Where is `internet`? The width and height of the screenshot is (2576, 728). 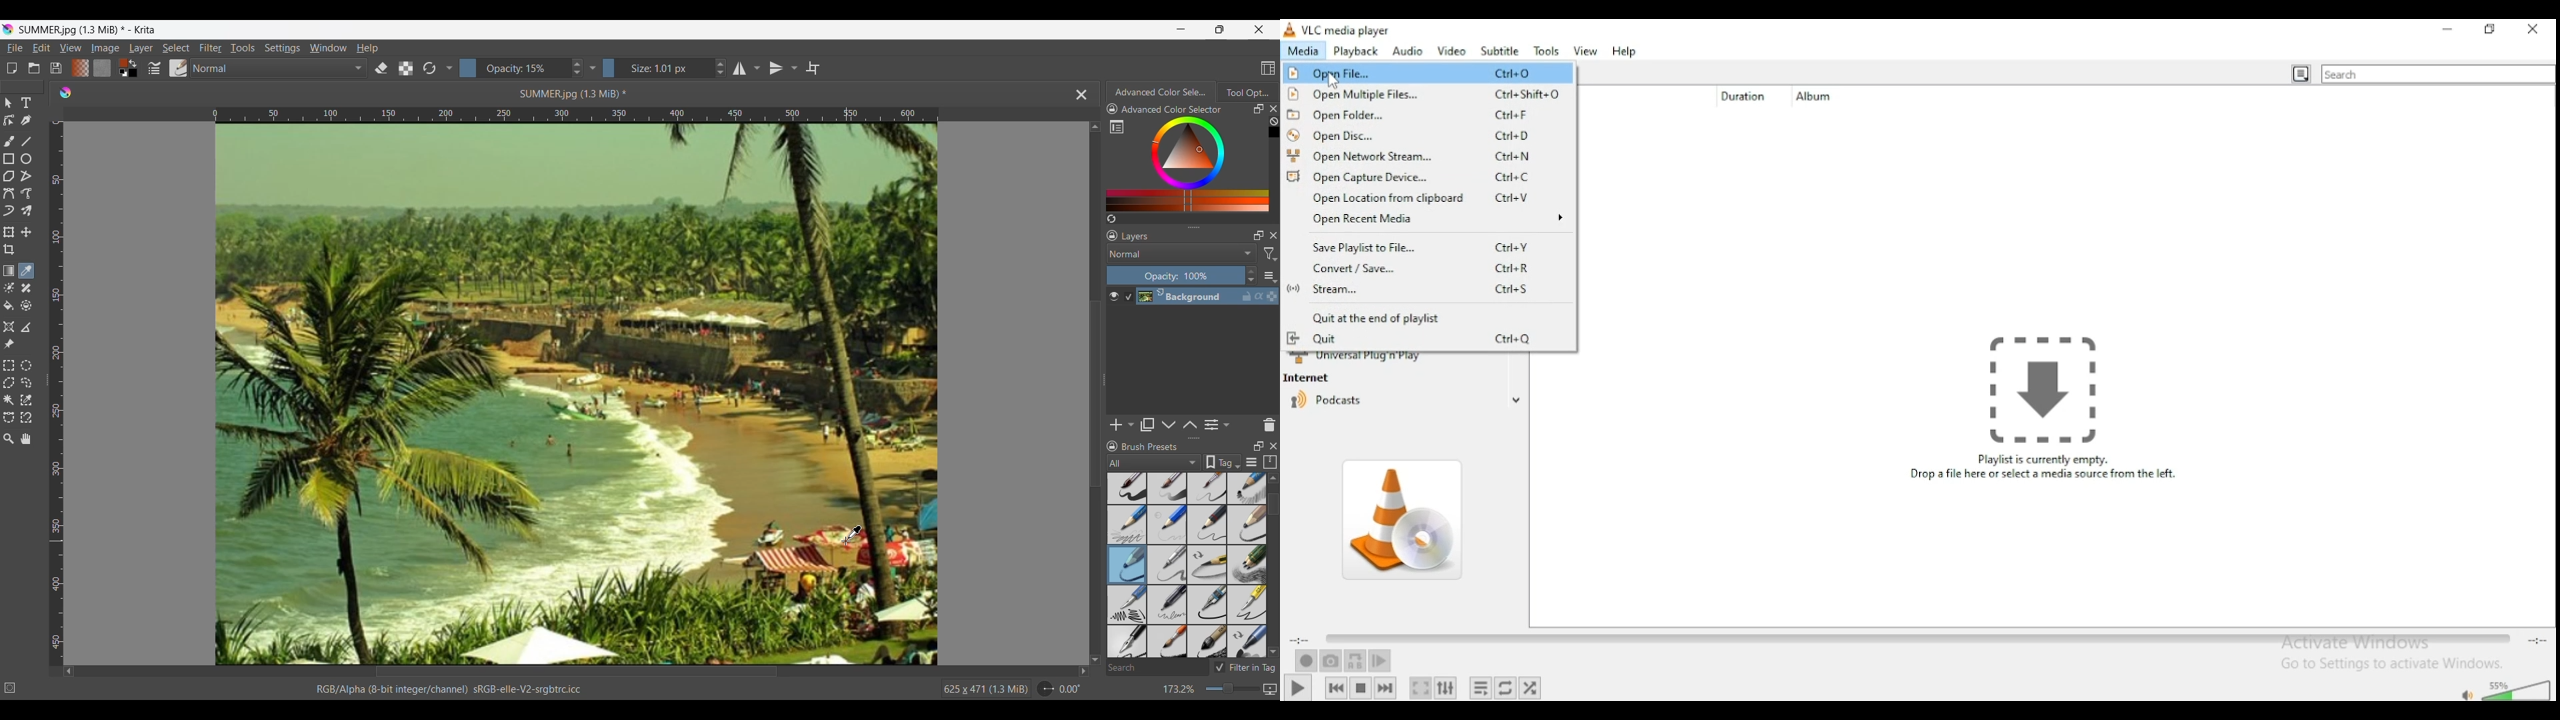 internet is located at coordinates (1310, 378).